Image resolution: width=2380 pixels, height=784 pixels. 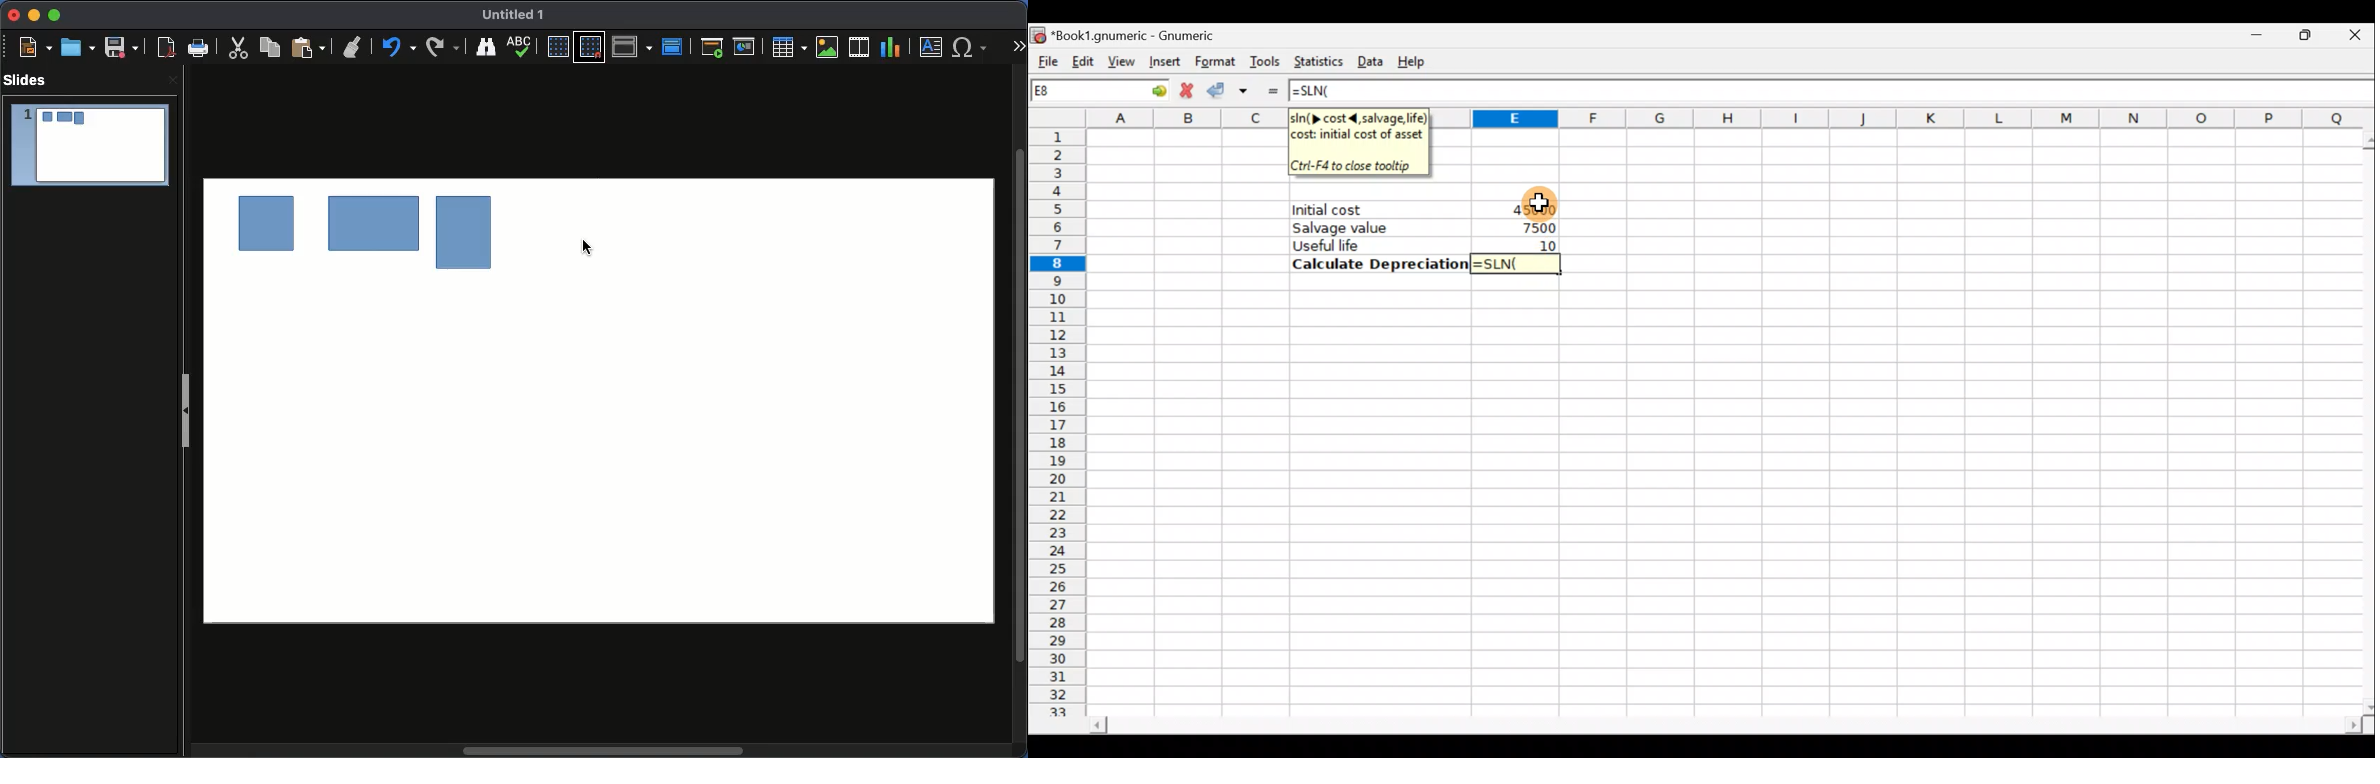 What do you see at coordinates (27, 79) in the screenshot?
I see `Slides` at bounding box center [27, 79].